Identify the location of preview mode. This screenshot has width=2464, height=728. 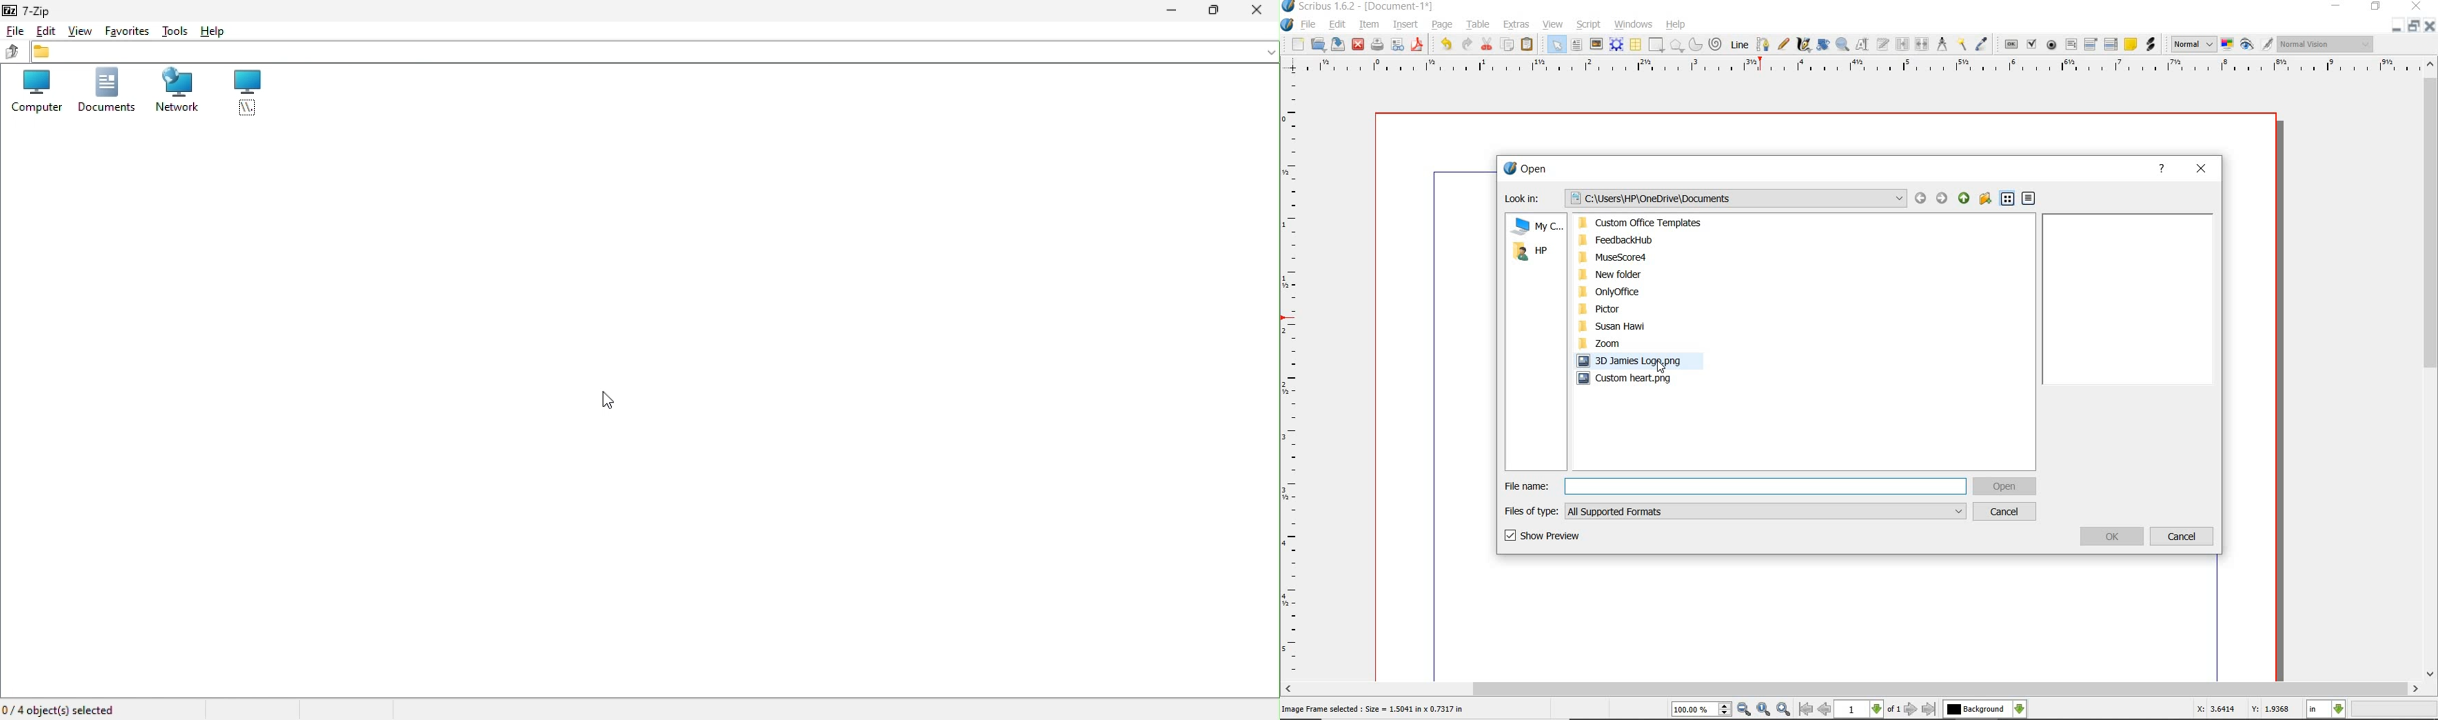
(2248, 46).